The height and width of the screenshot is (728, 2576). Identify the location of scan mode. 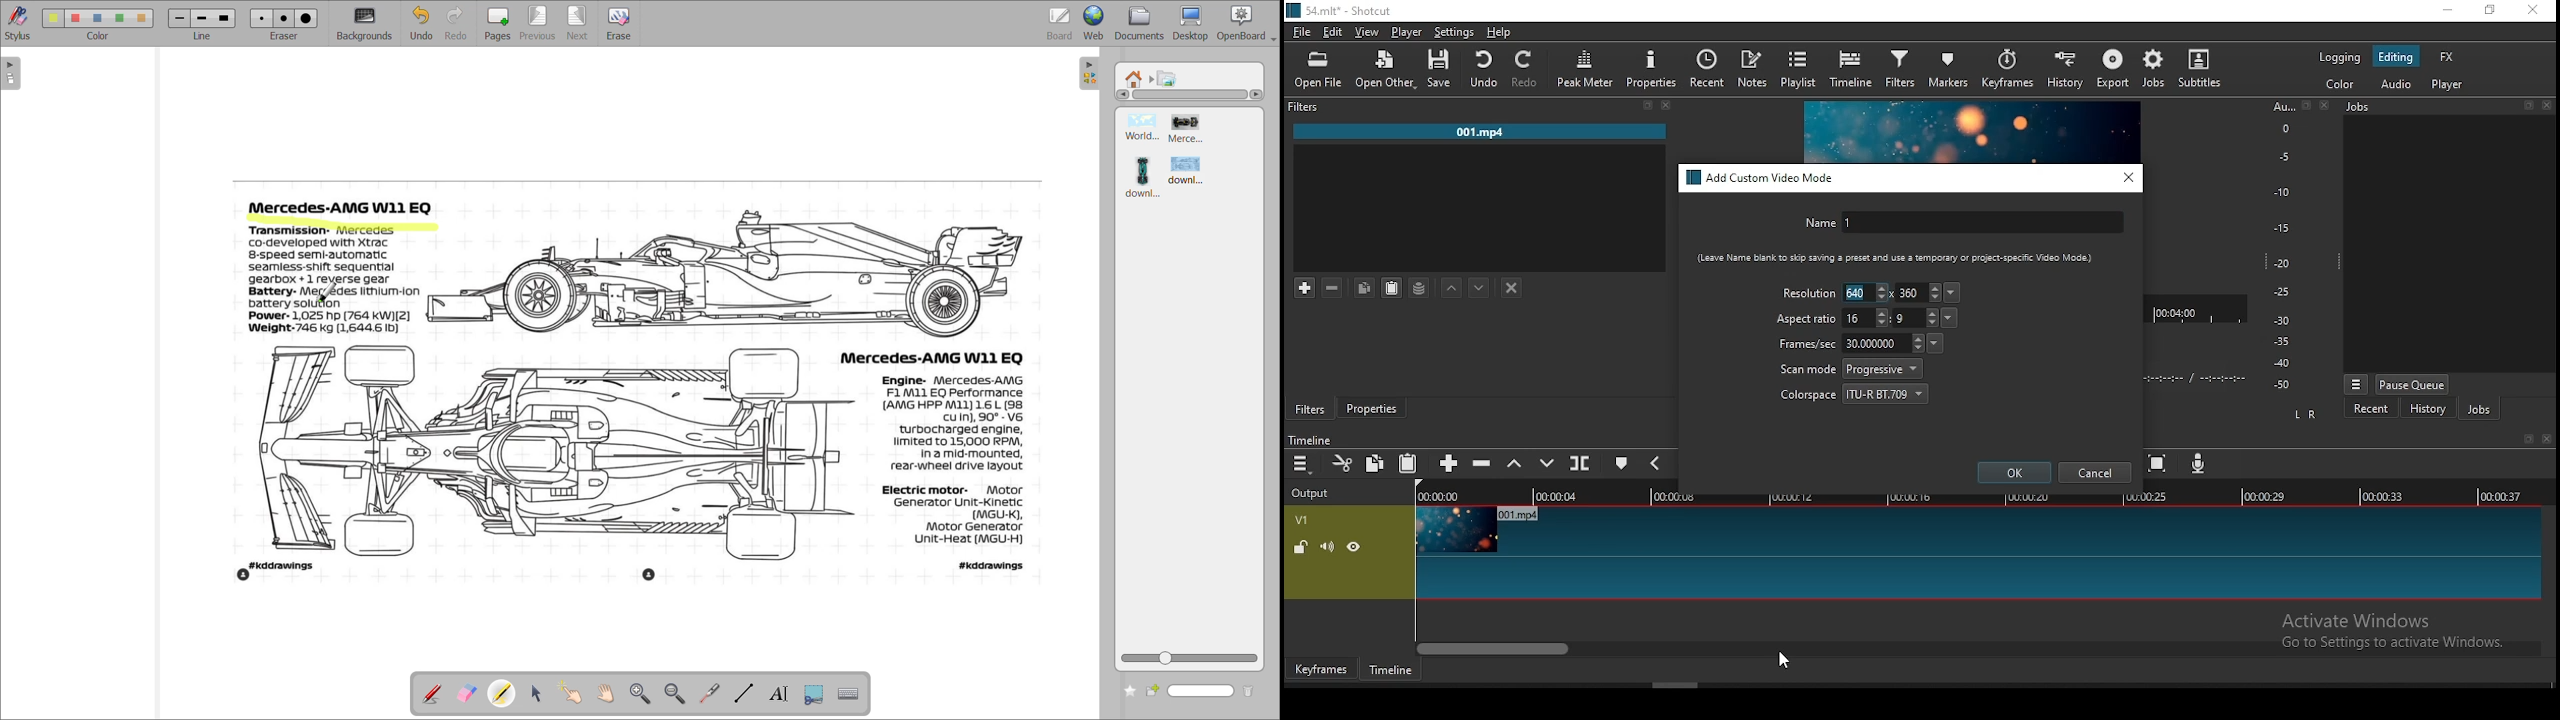
(1851, 369).